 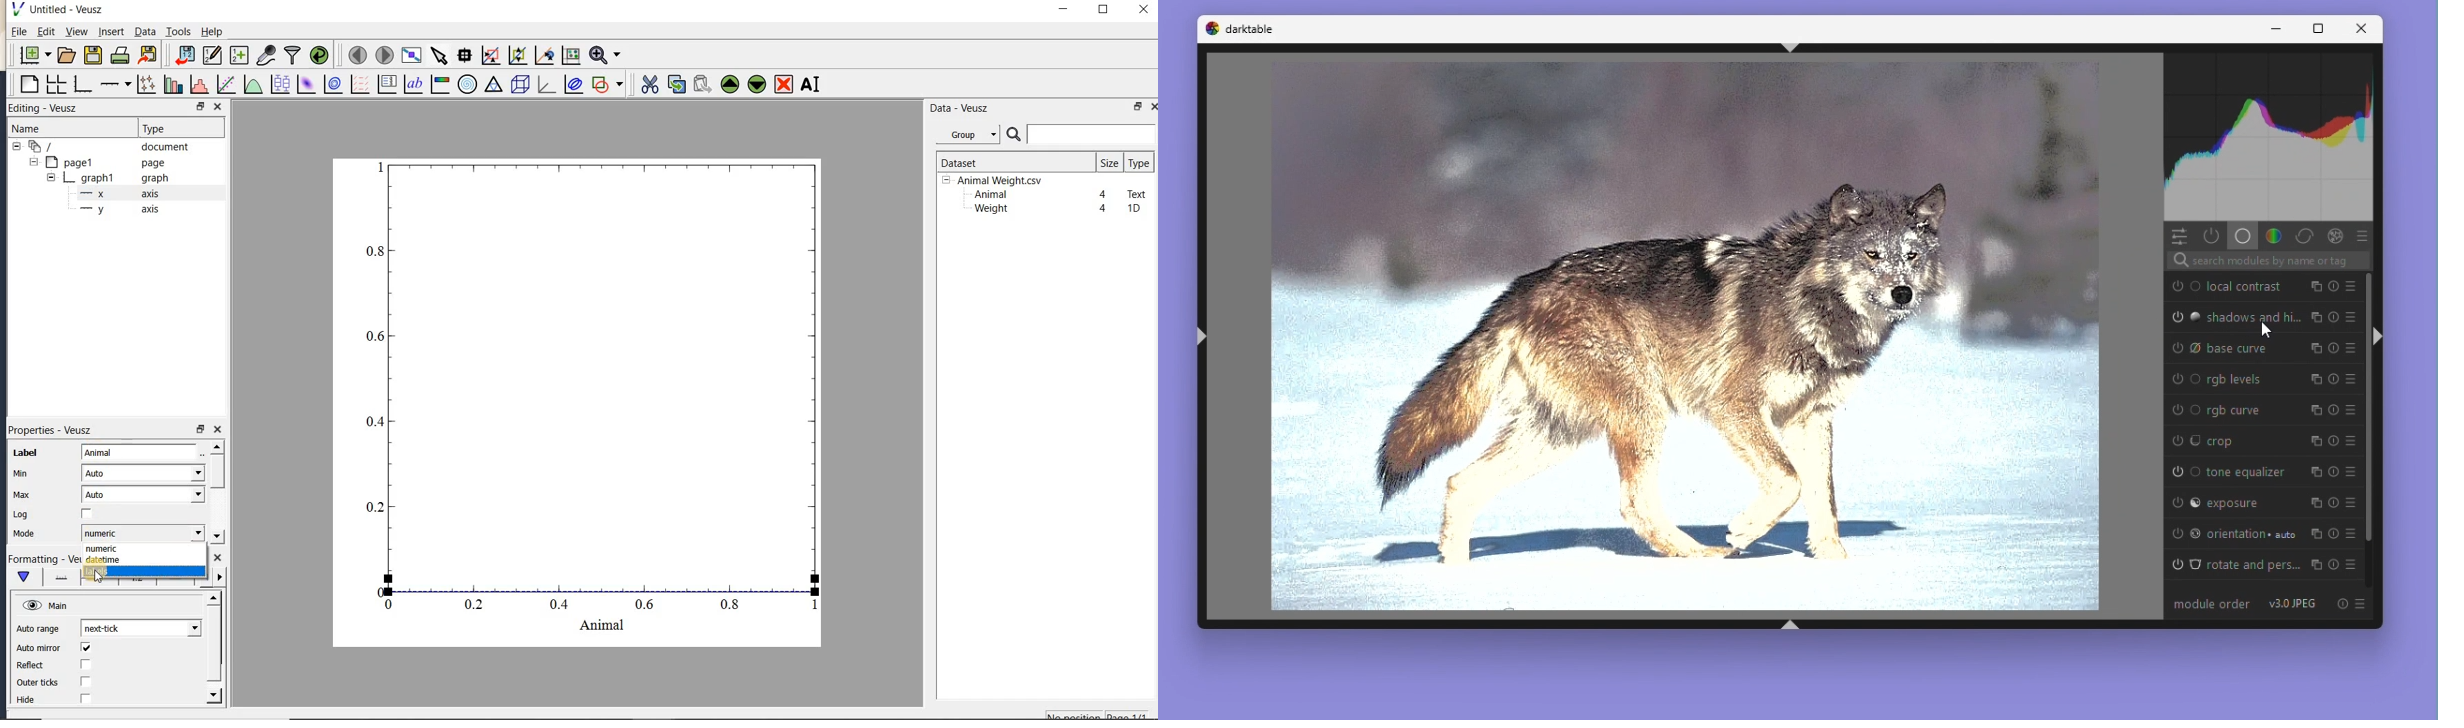 What do you see at coordinates (2360, 30) in the screenshot?
I see `Close` at bounding box center [2360, 30].